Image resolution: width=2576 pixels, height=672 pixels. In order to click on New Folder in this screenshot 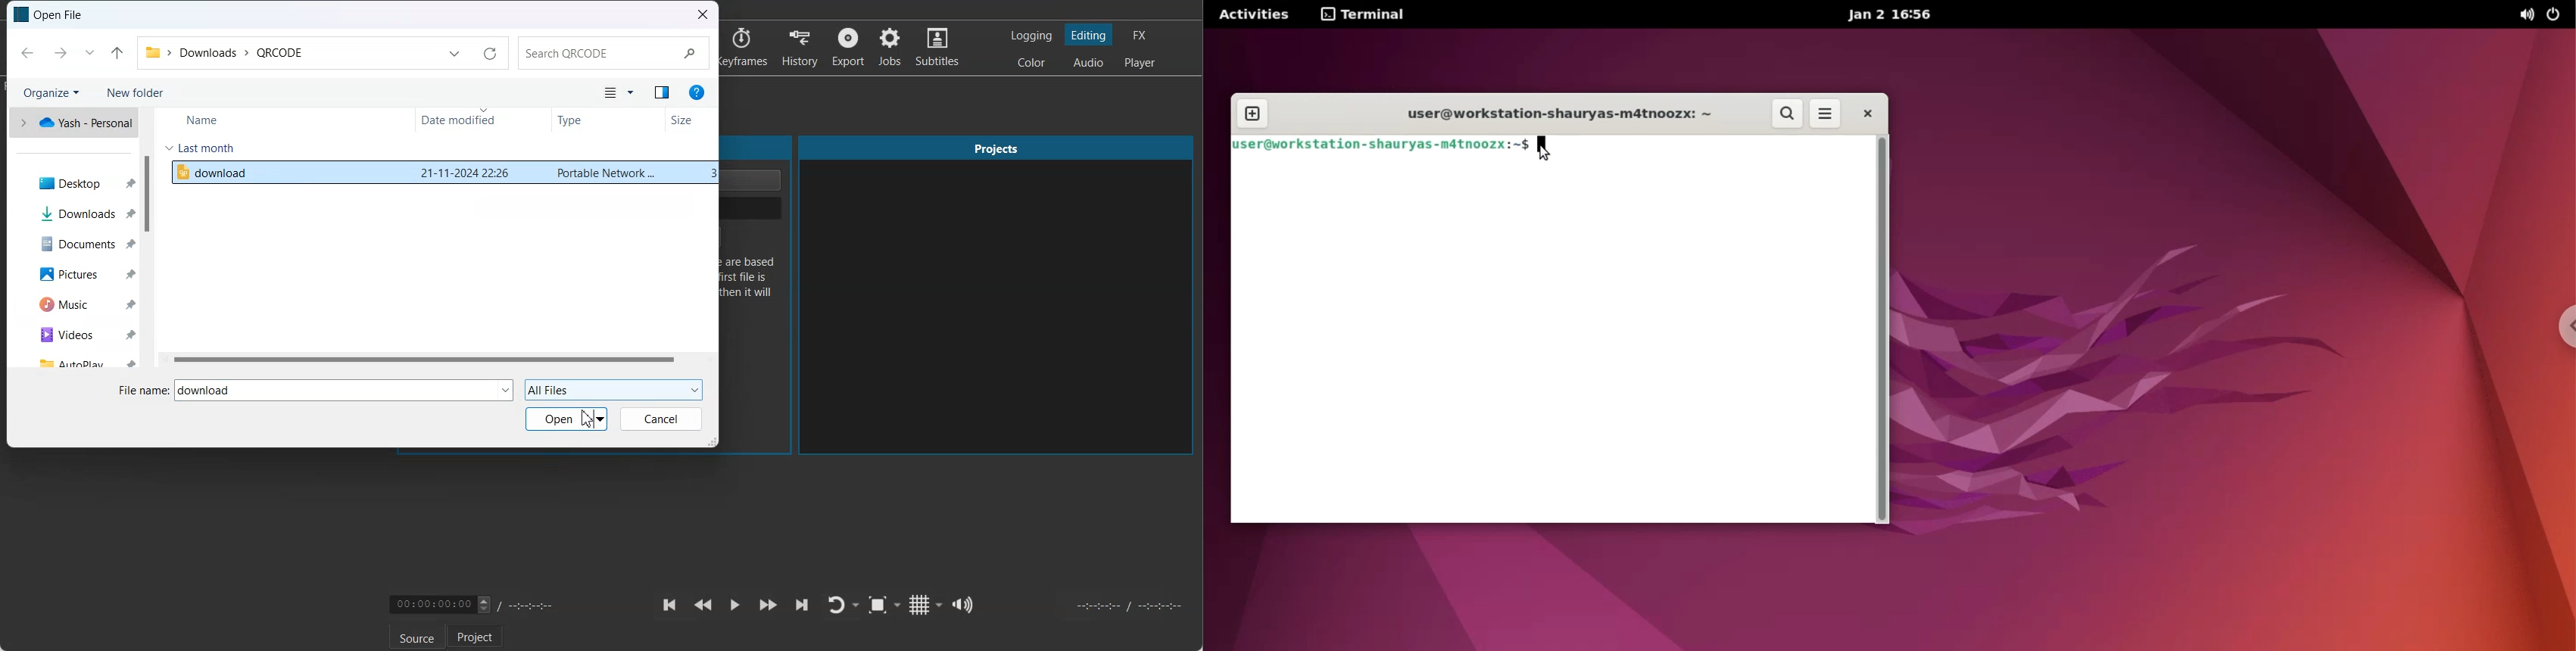, I will do `click(136, 92)`.